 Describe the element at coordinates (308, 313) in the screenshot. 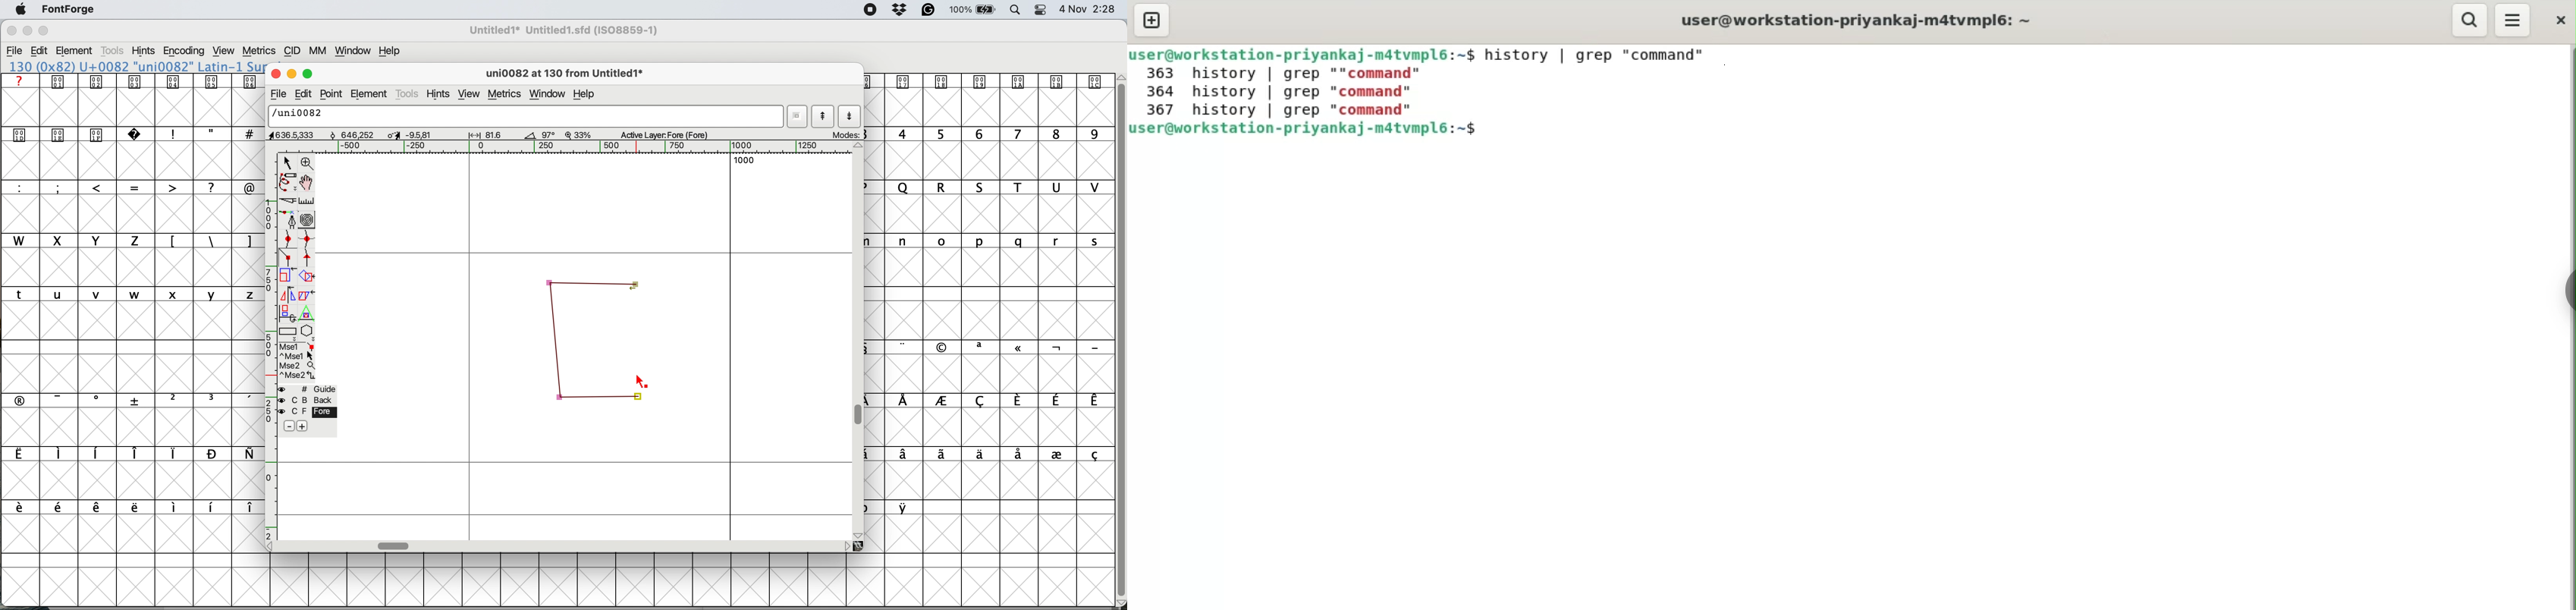

I see `perform a perspective transformation on screen` at that location.